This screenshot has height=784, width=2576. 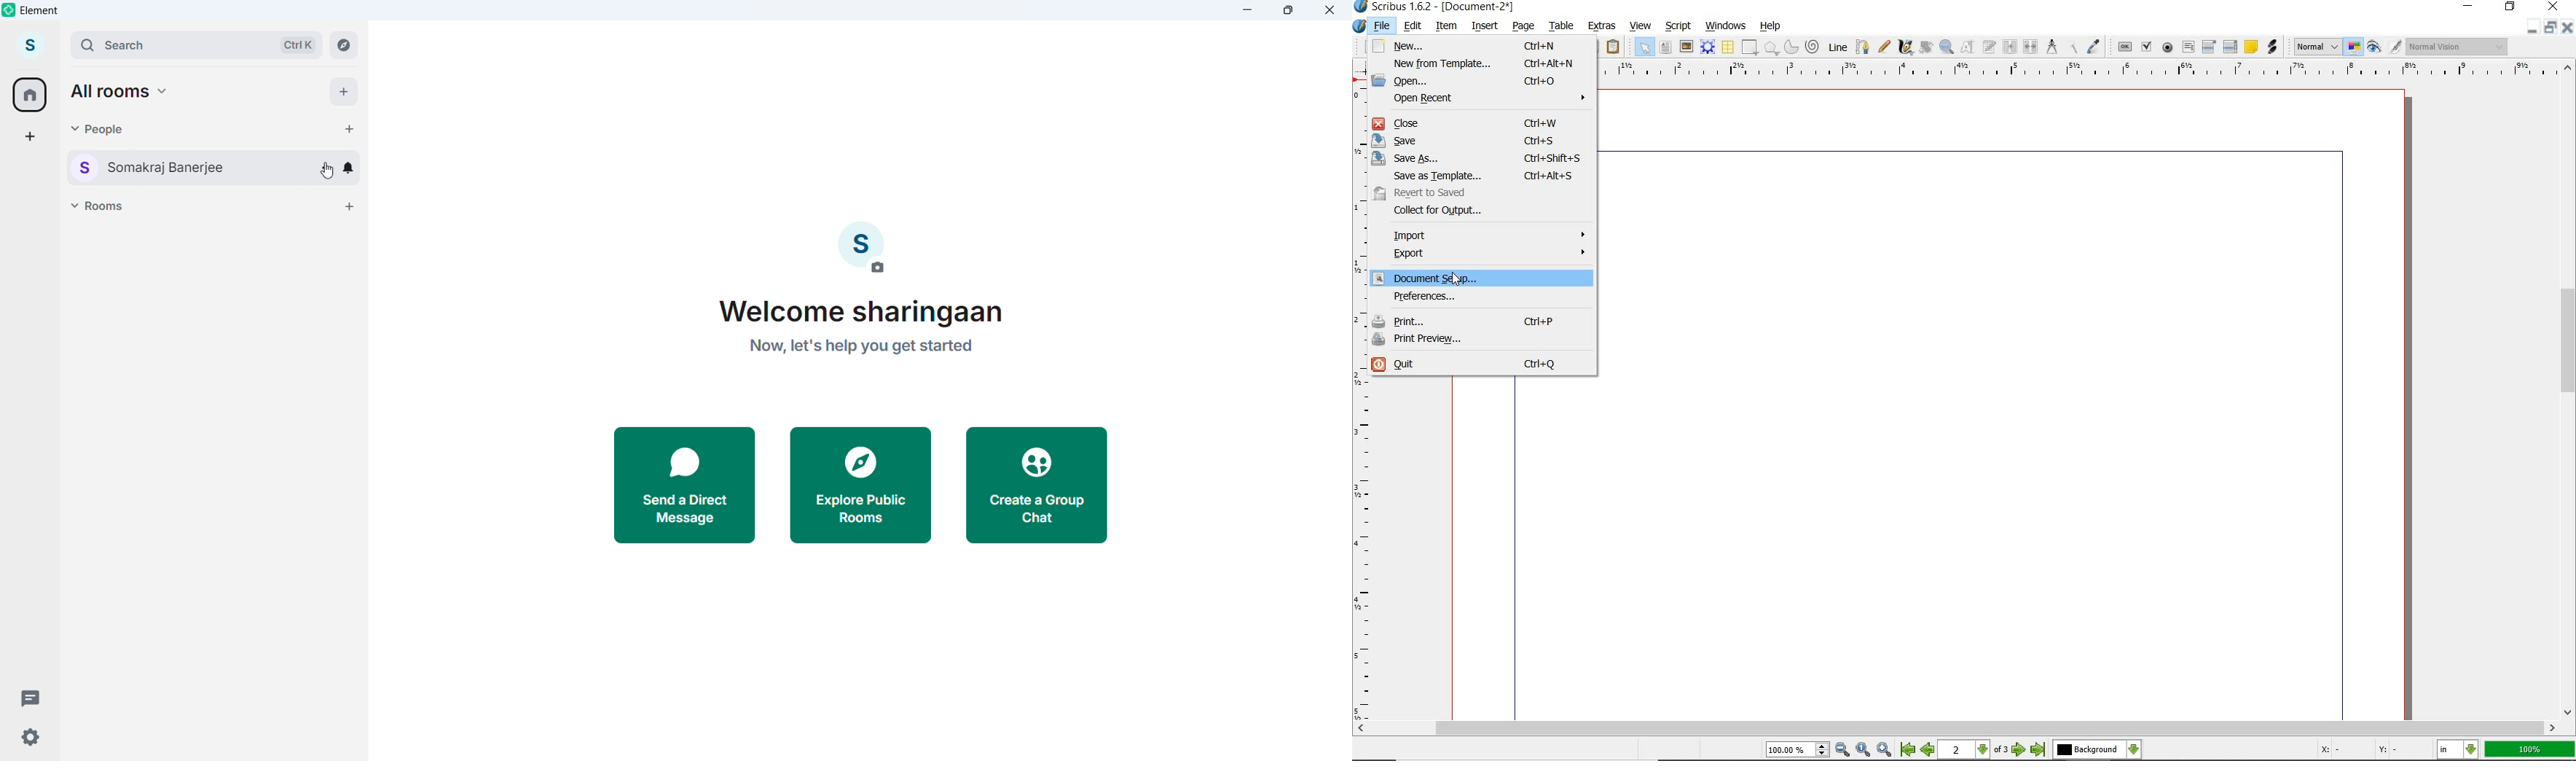 What do you see at coordinates (174, 166) in the screenshot?
I see `User Conversation  ` at bounding box center [174, 166].